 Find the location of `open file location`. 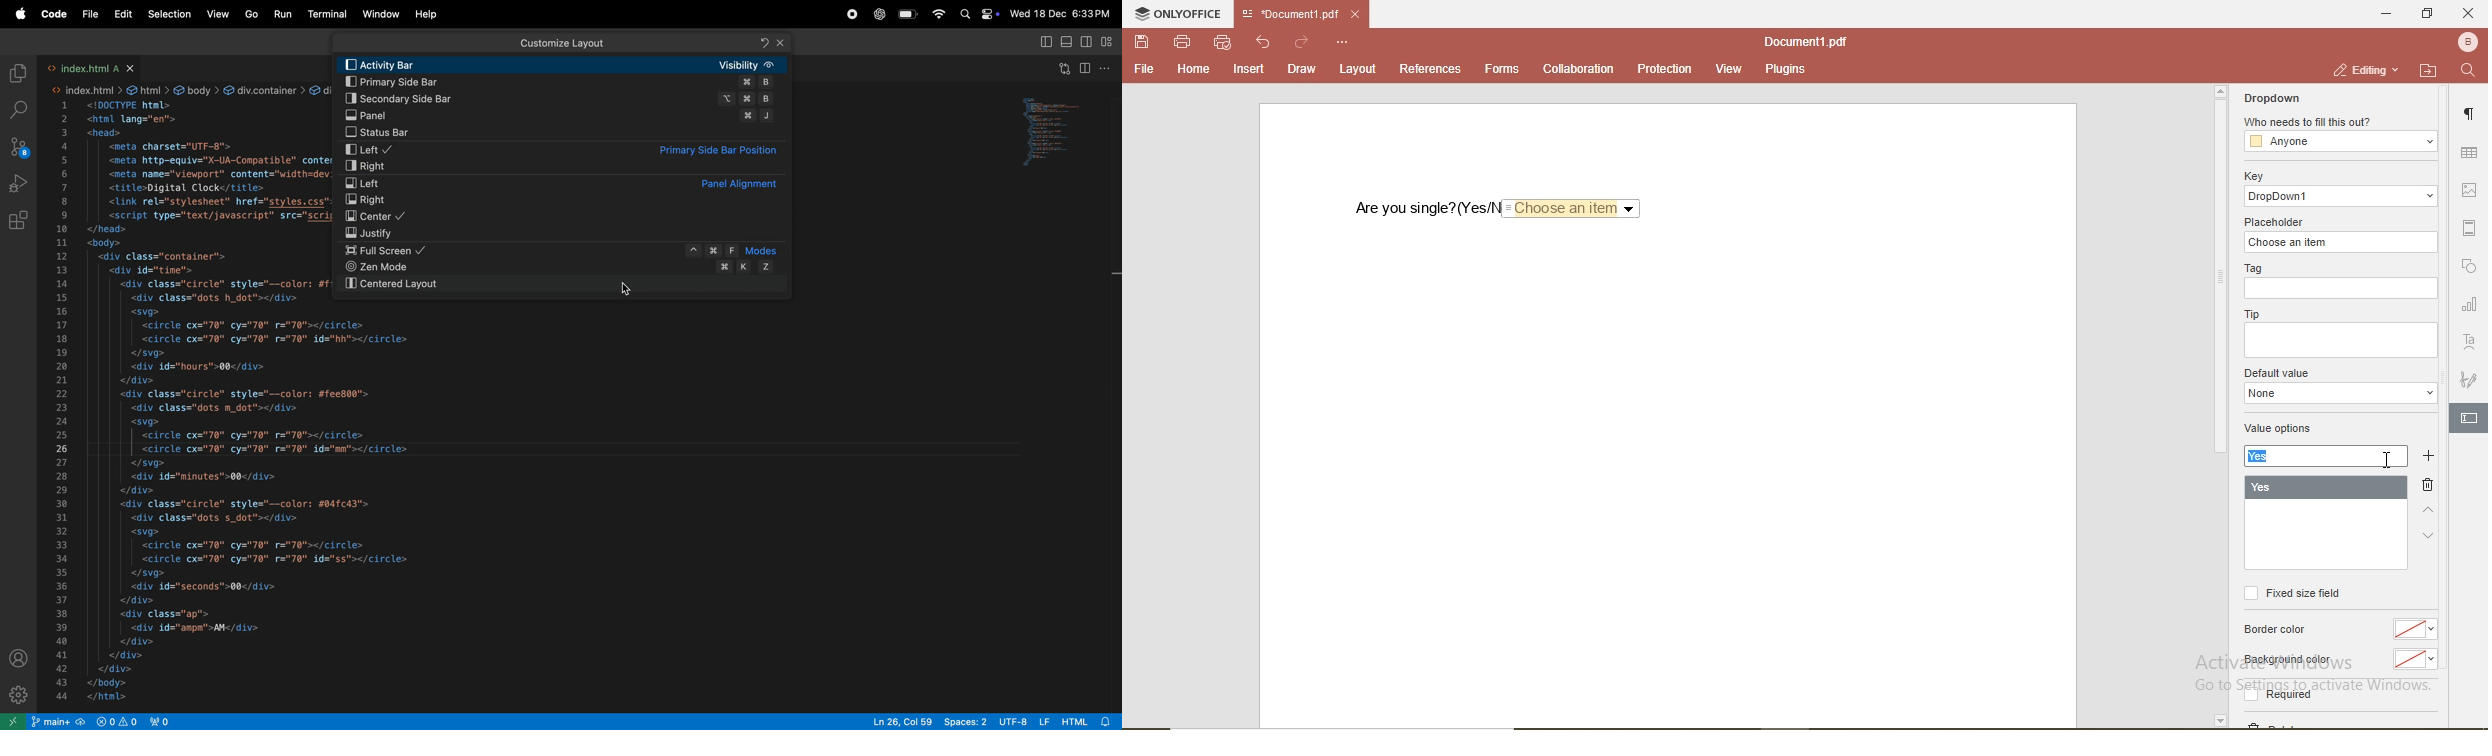

open file location is located at coordinates (2429, 71).